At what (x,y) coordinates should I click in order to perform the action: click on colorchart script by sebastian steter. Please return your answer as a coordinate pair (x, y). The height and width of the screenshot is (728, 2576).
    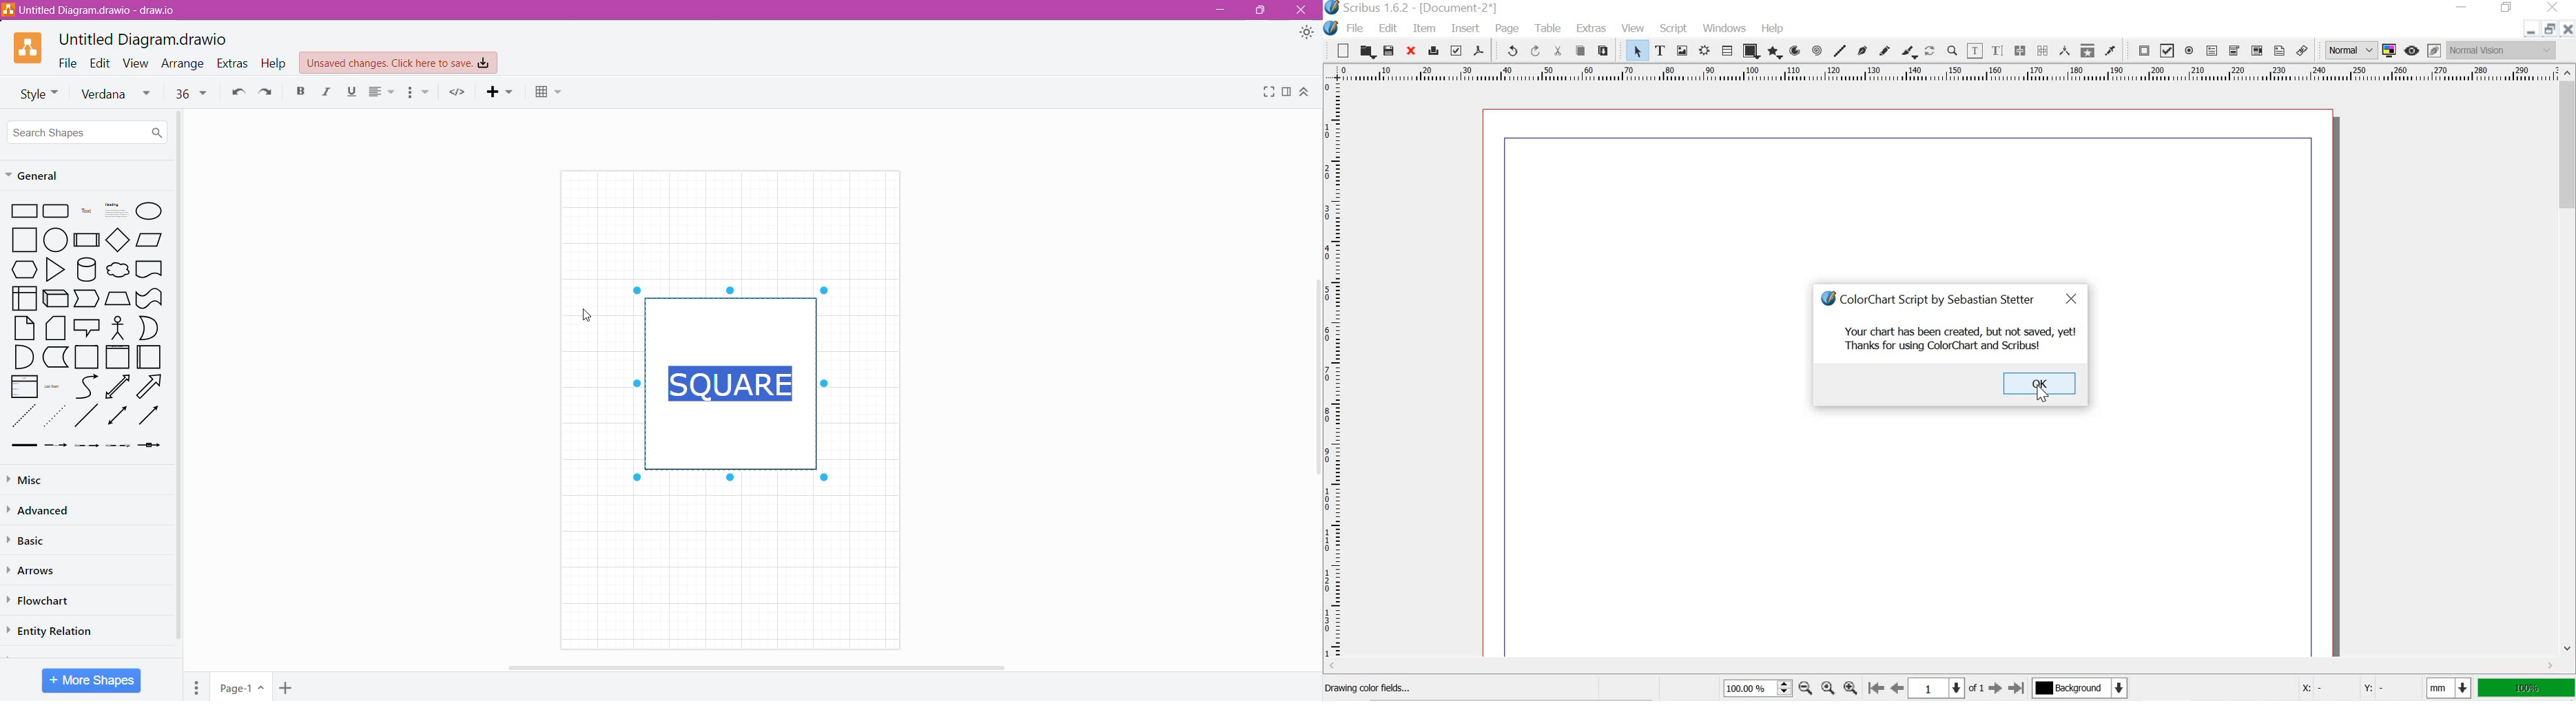
    Looking at the image, I should click on (1941, 296).